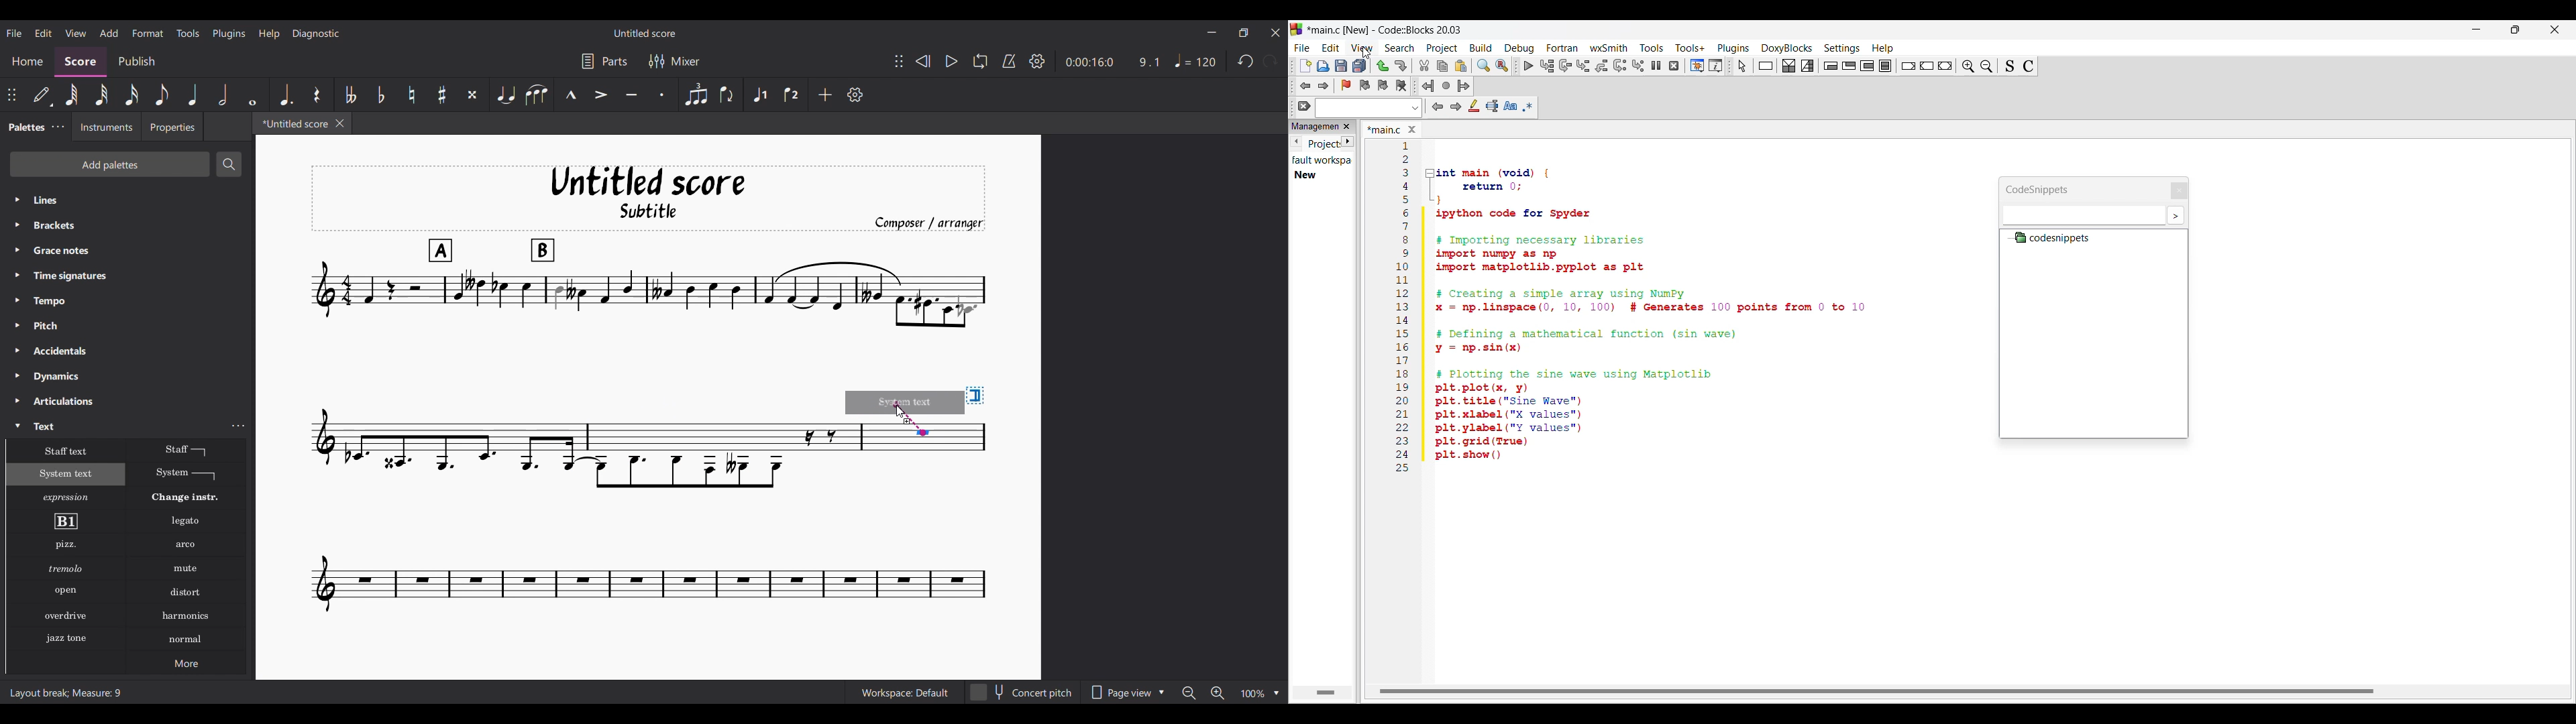  I want to click on Software logo, so click(1296, 29).